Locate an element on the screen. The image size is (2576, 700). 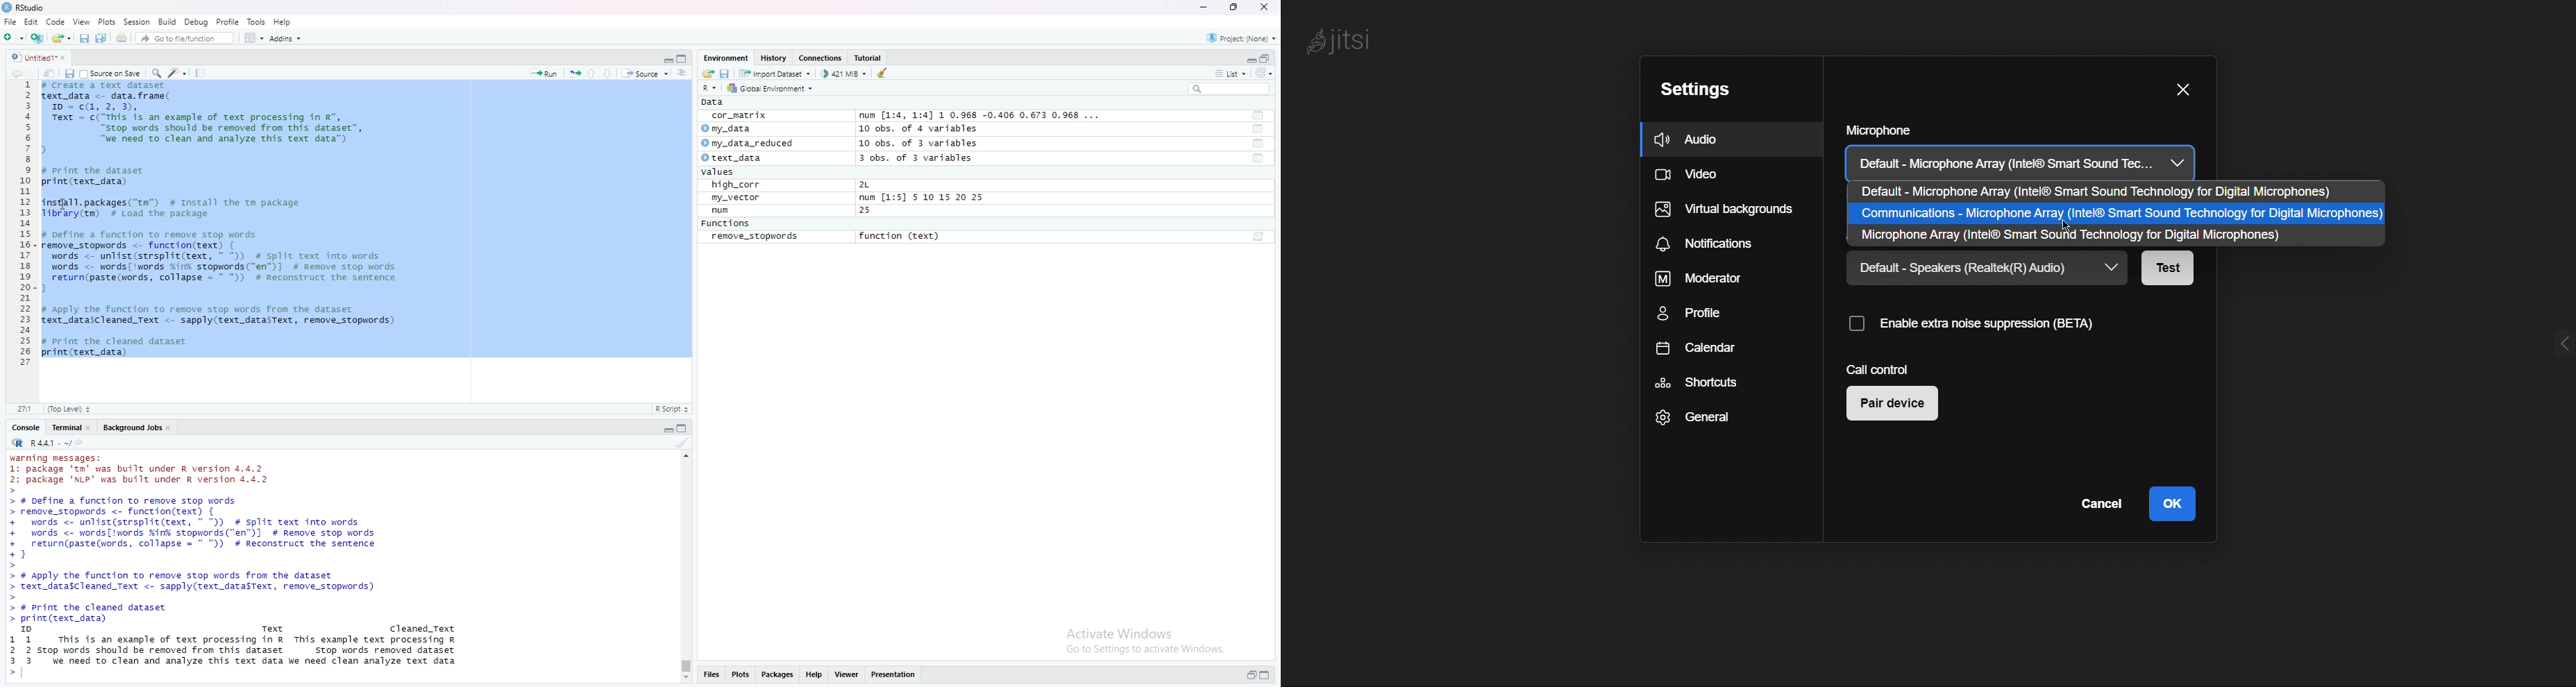
code is located at coordinates (55, 21).